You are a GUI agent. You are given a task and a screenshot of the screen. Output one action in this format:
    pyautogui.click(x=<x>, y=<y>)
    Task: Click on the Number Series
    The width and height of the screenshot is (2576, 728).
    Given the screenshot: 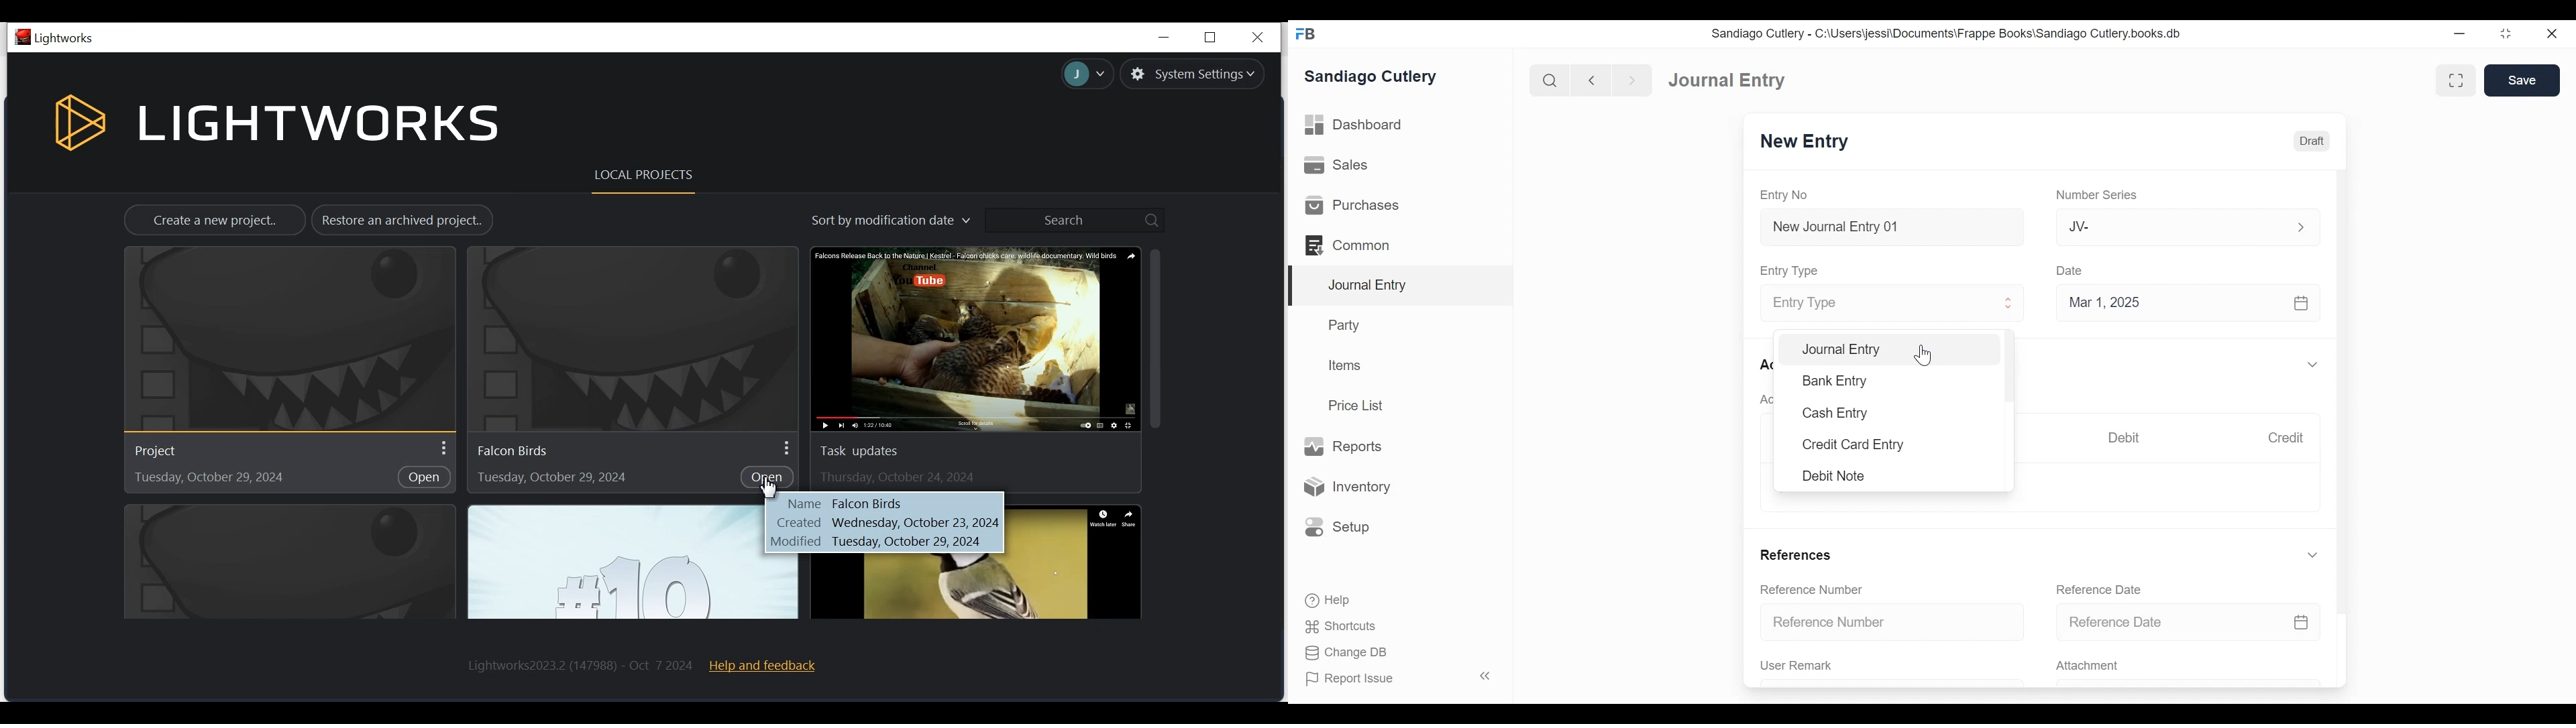 What is the action you would take?
    pyautogui.click(x=2094, y=195)
    